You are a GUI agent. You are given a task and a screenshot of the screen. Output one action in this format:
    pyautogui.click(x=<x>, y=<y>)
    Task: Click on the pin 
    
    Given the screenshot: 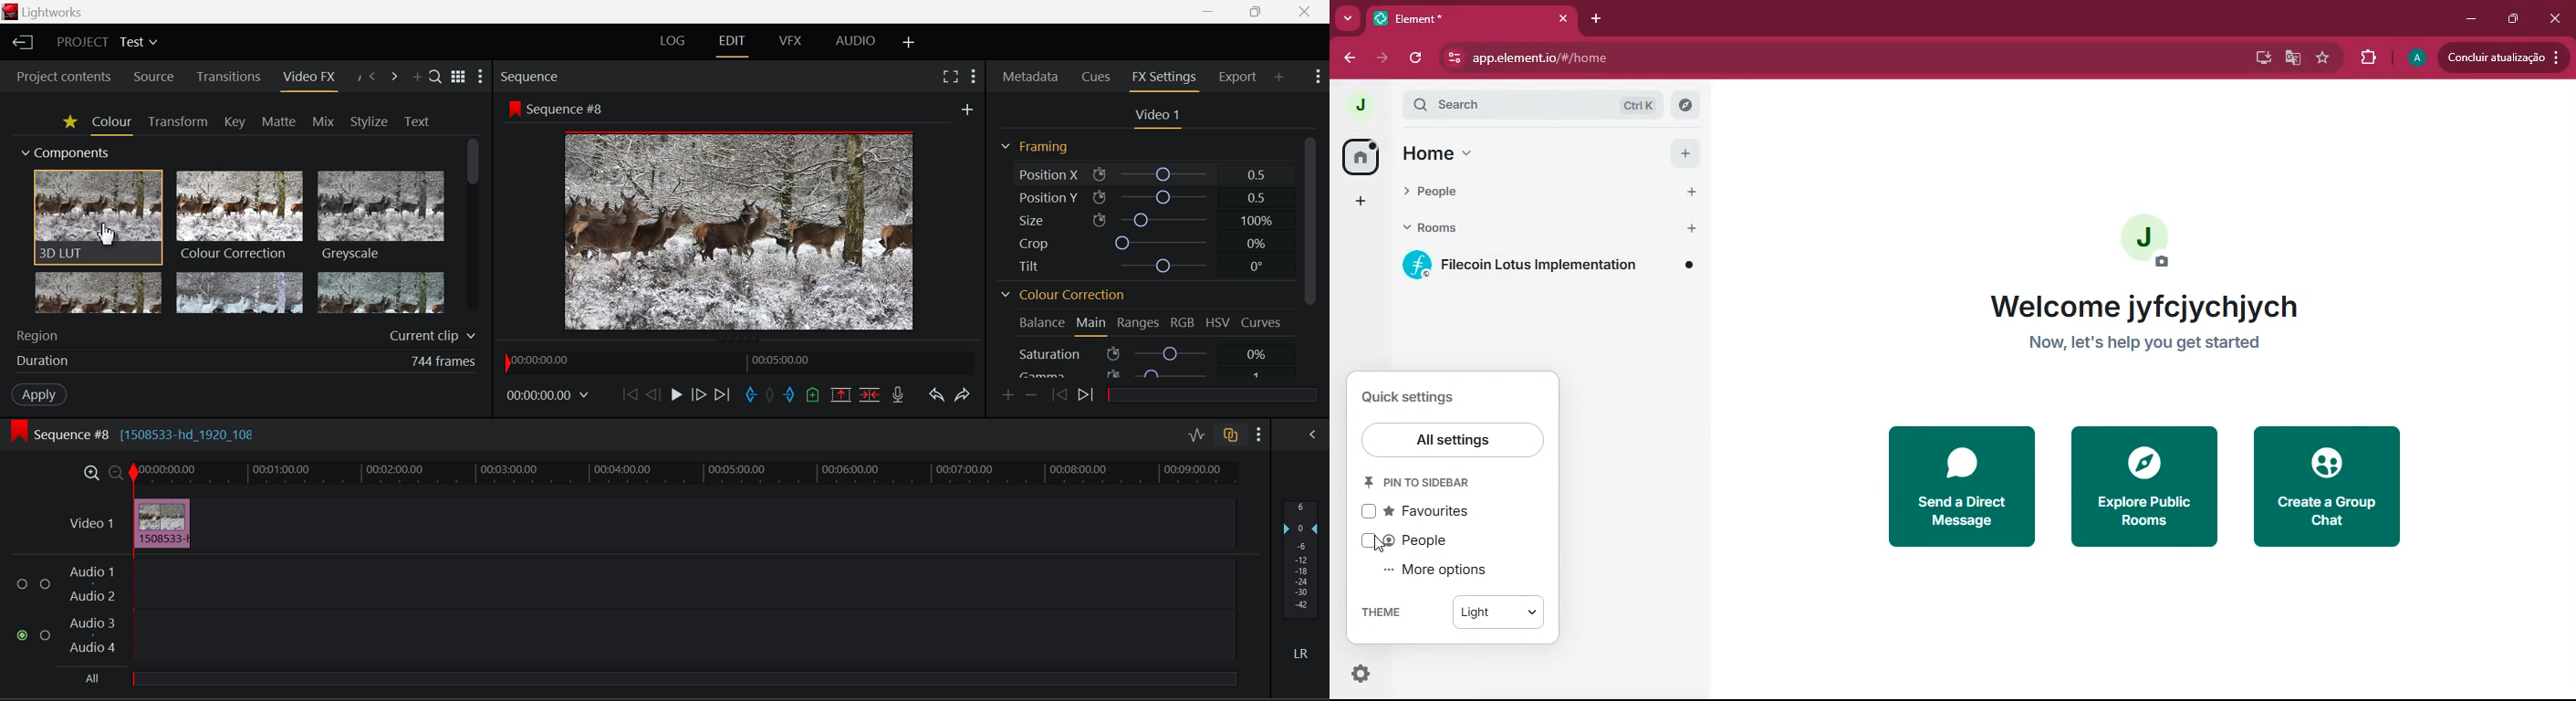 What is the action you would take?
    pyautogui.click(x=1424, y=484)
    